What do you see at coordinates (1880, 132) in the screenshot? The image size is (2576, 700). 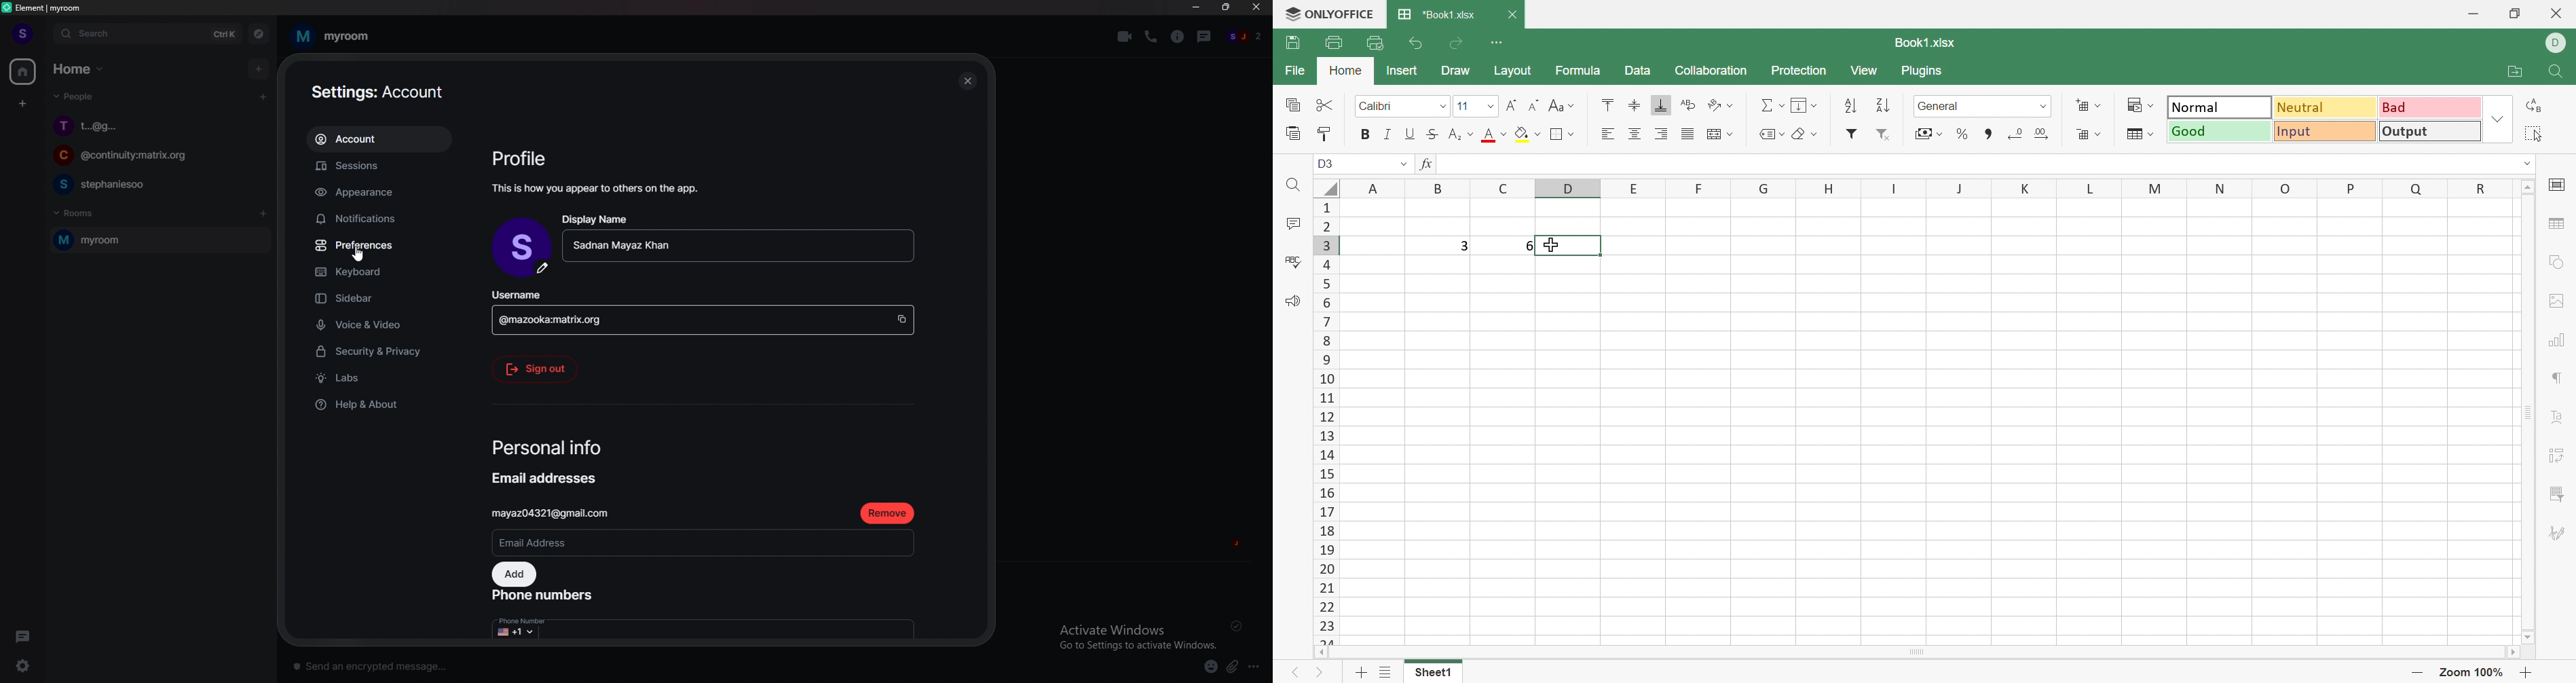 I see `Remove filter` at bounding box center [1880, 132].